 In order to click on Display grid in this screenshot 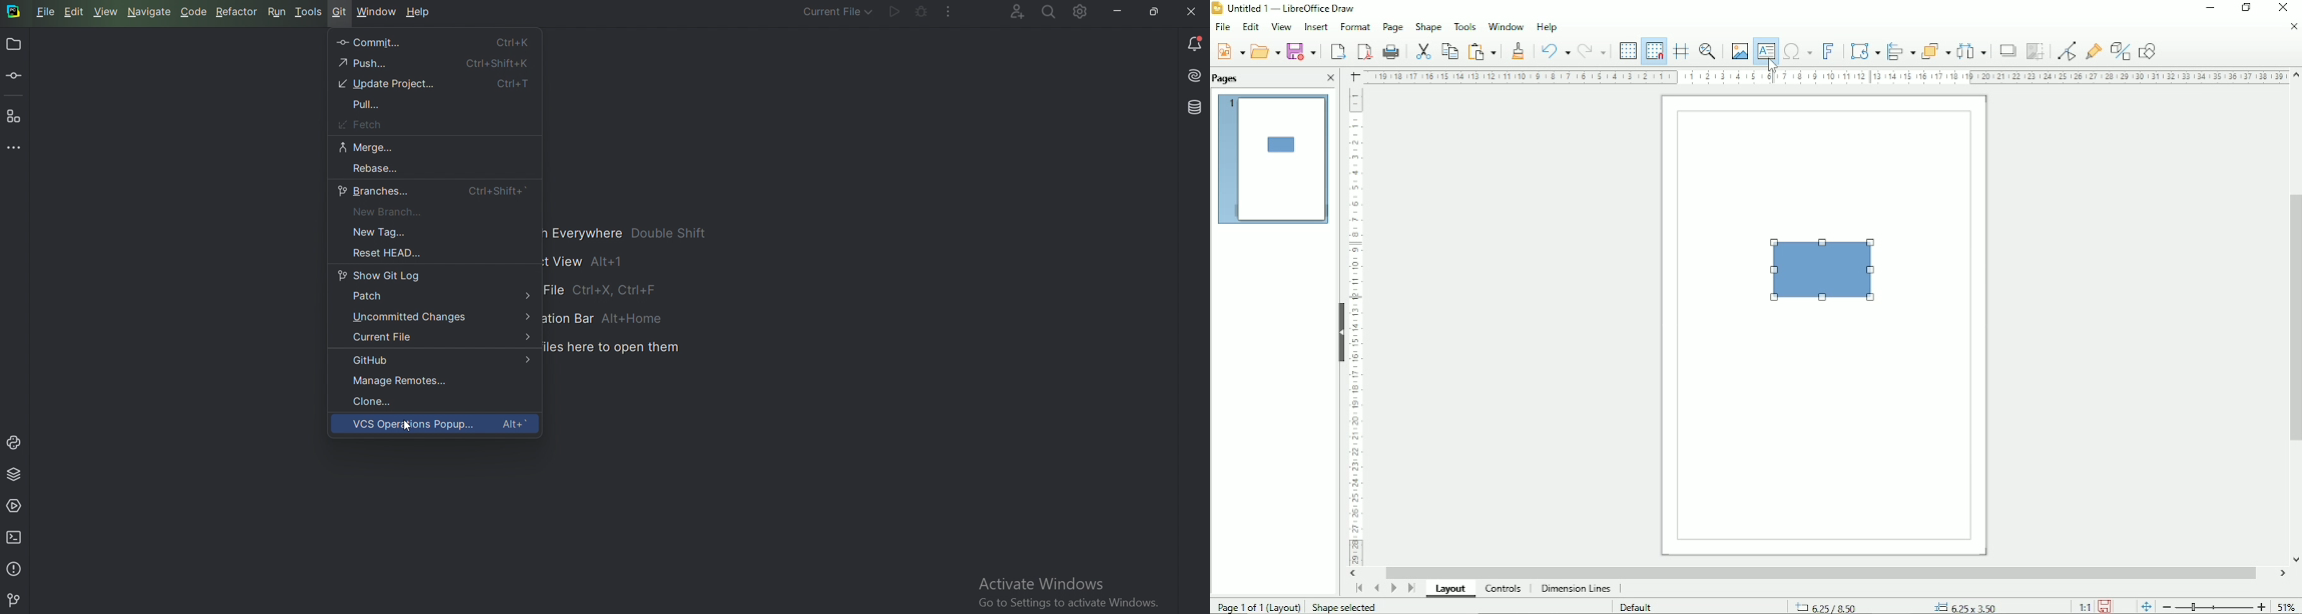, I will do `click(1627, 49)`.